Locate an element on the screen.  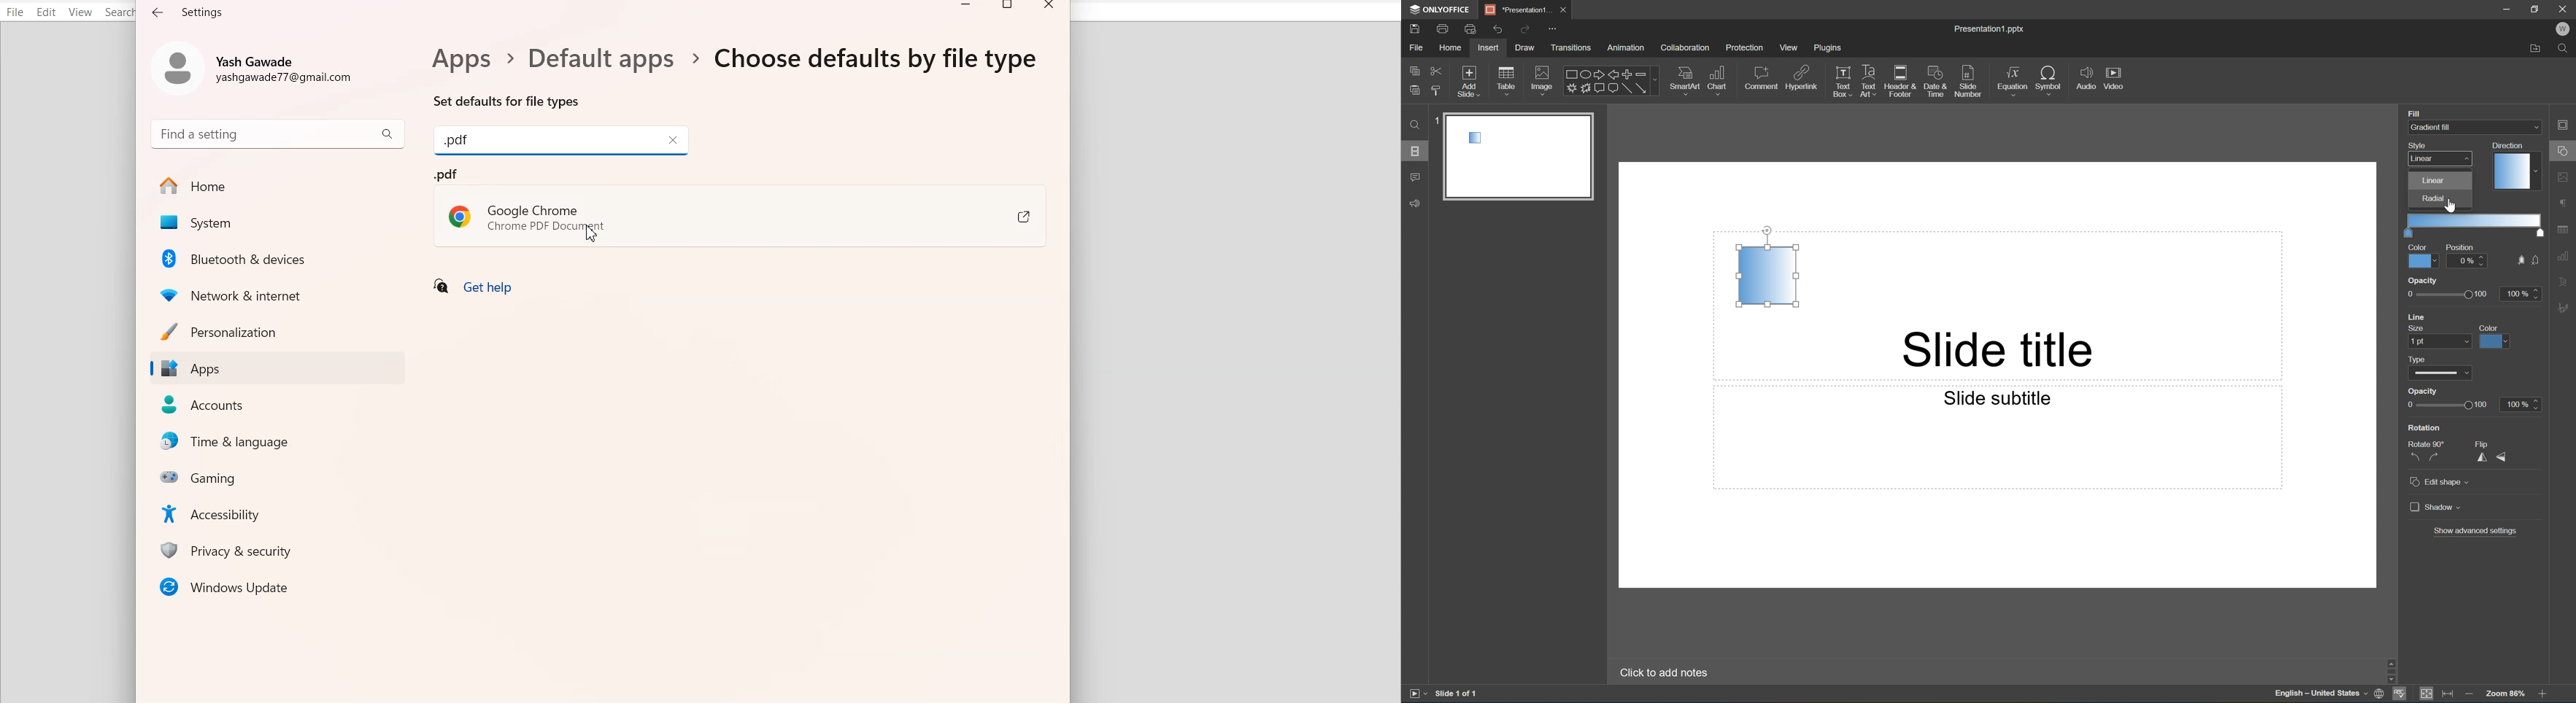
Print file is located at coordinates (1445, 28).